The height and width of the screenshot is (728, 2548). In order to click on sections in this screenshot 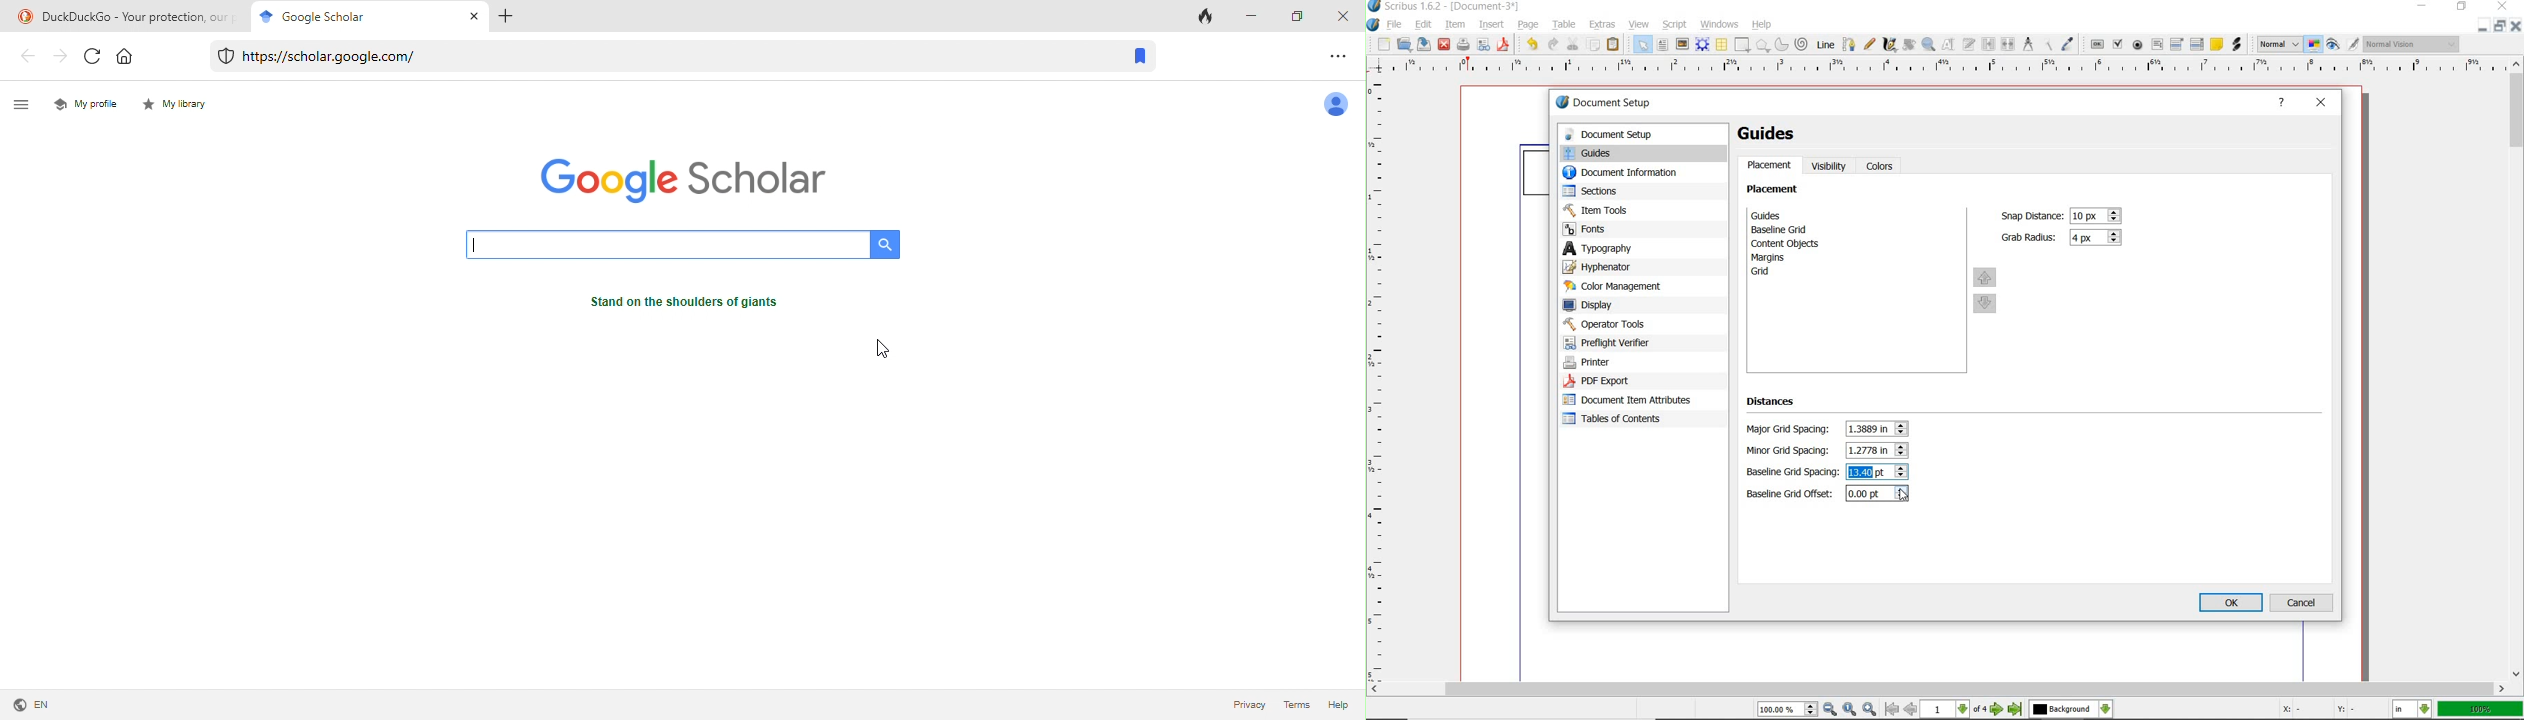, I will do `click(1633, 192)`.